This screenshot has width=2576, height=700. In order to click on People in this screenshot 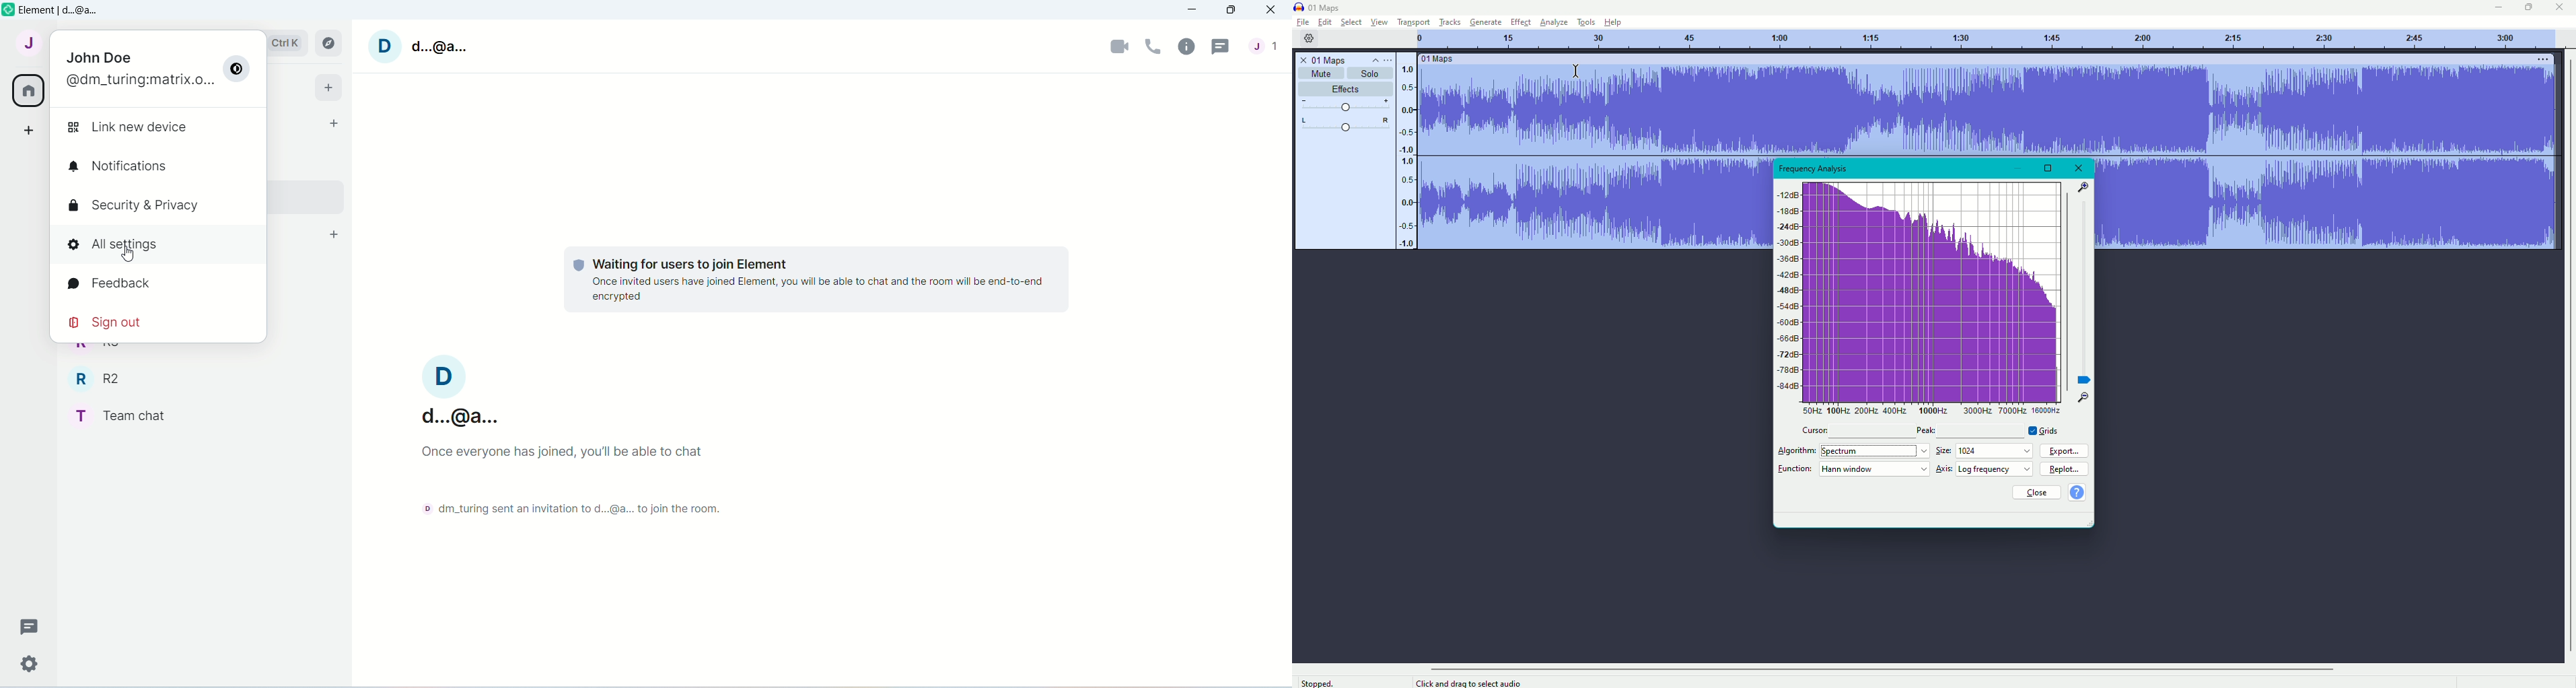, I will do `click(1266, 50)`.